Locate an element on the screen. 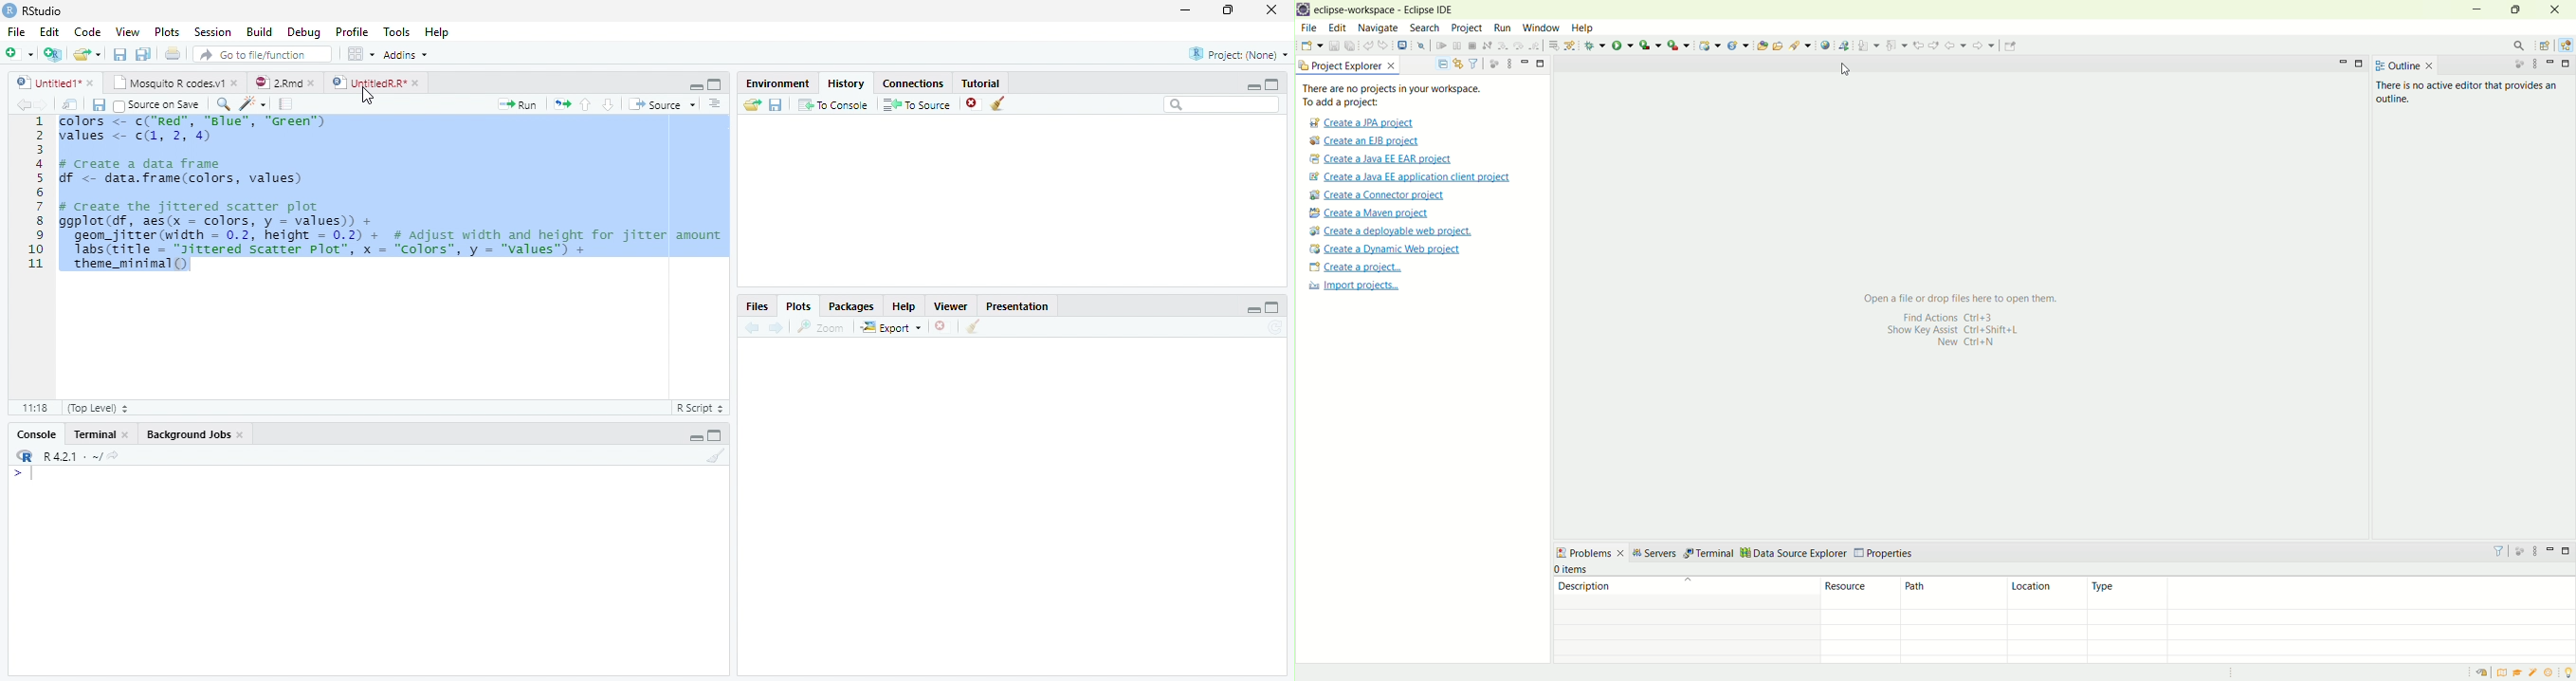 Image resolution: width=2576 pixels, height=700 pixels. Background Jobs is located at coordinates (188, 433).